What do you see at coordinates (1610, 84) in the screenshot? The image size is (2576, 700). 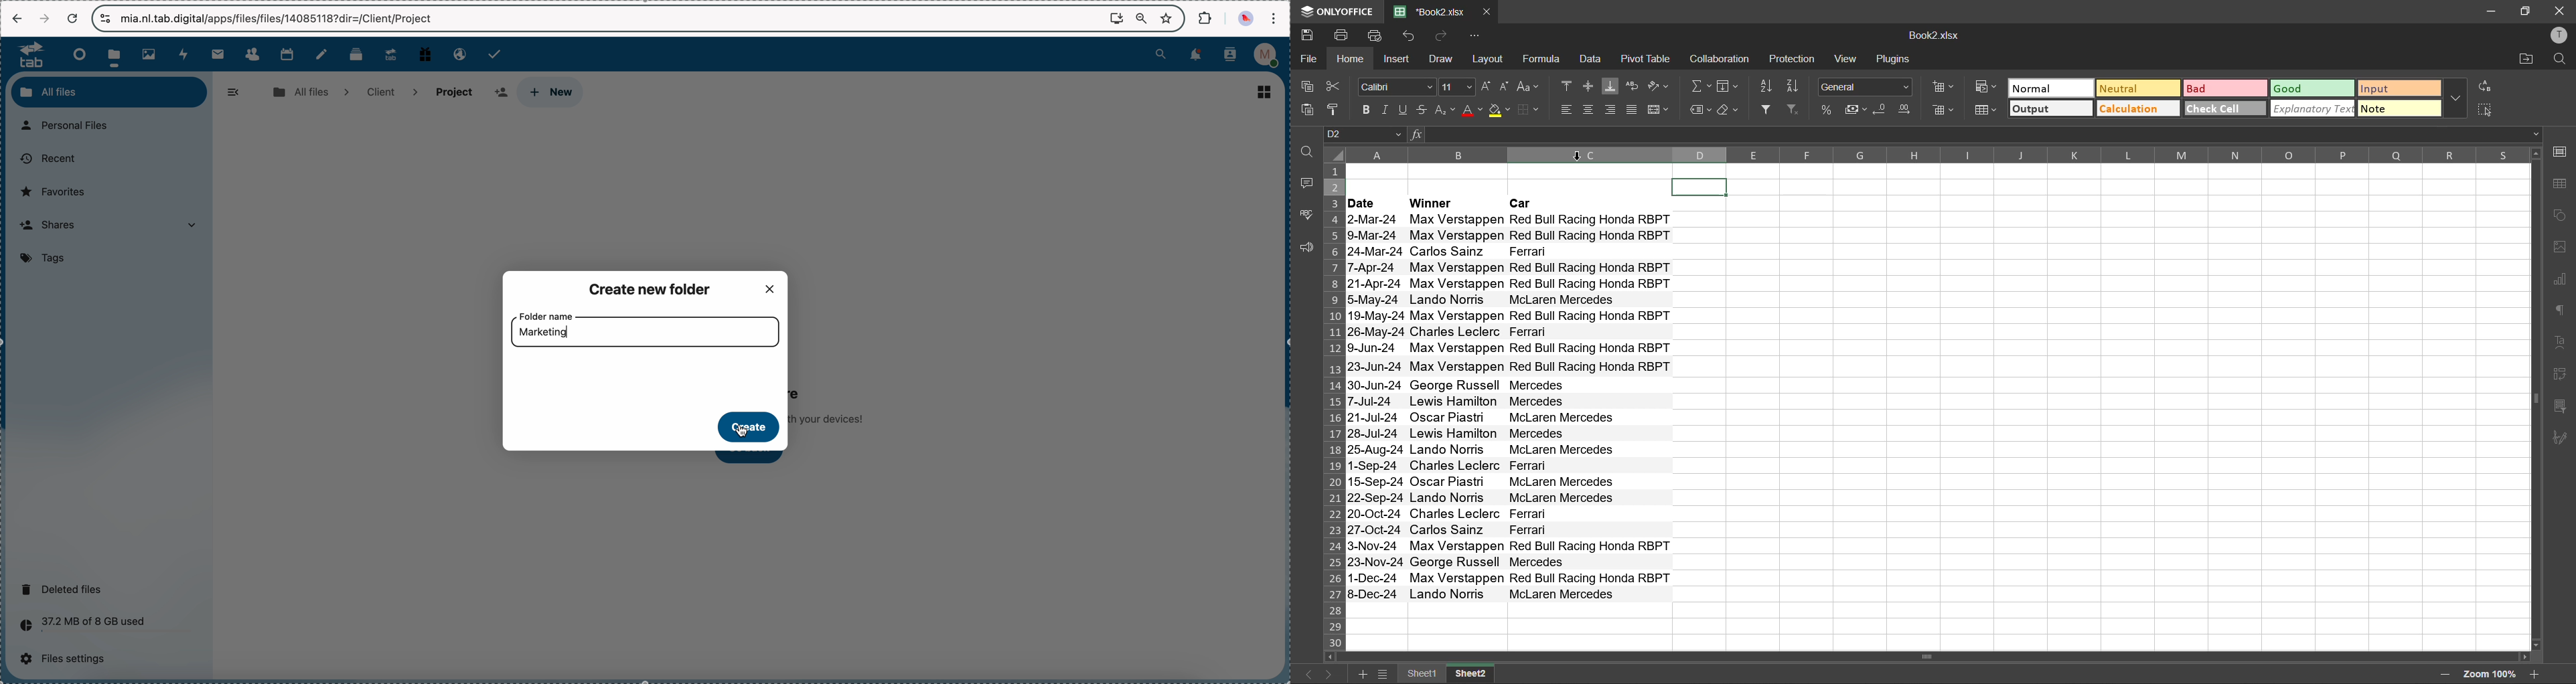 I see `align bottom` at bounding box center [1610, 84].